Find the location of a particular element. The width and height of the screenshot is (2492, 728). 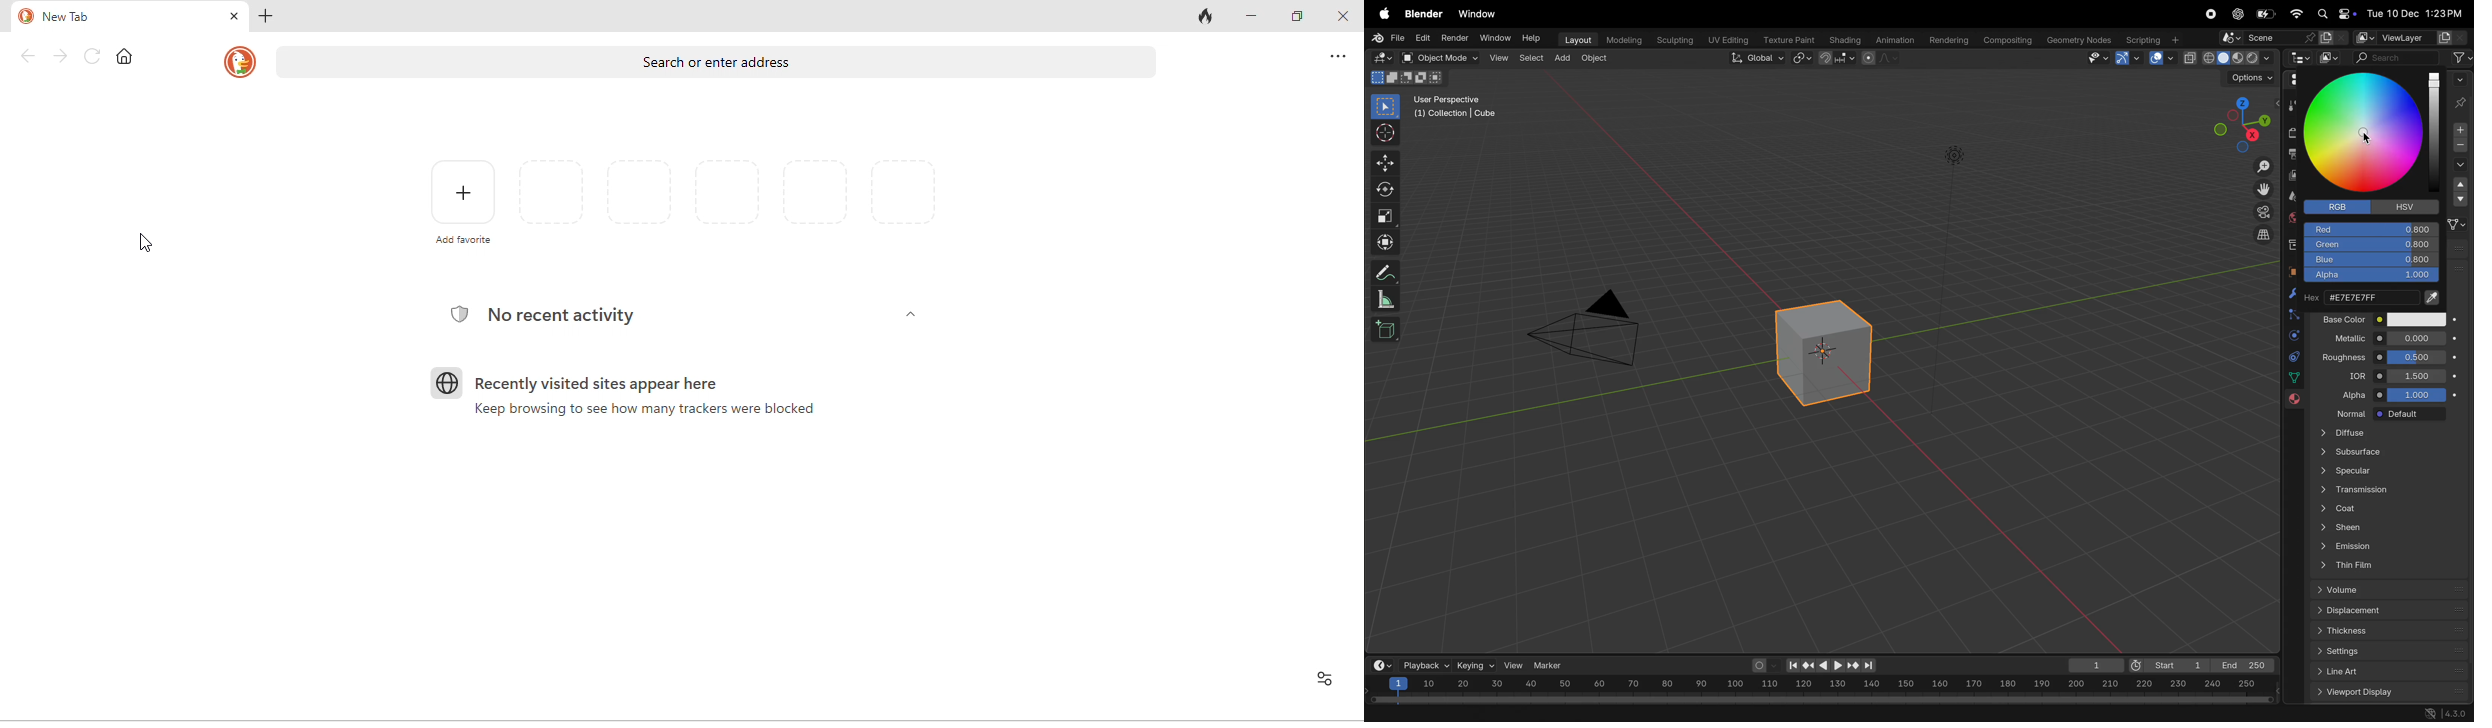

drop down menu is located at coordinates (2461, 196).